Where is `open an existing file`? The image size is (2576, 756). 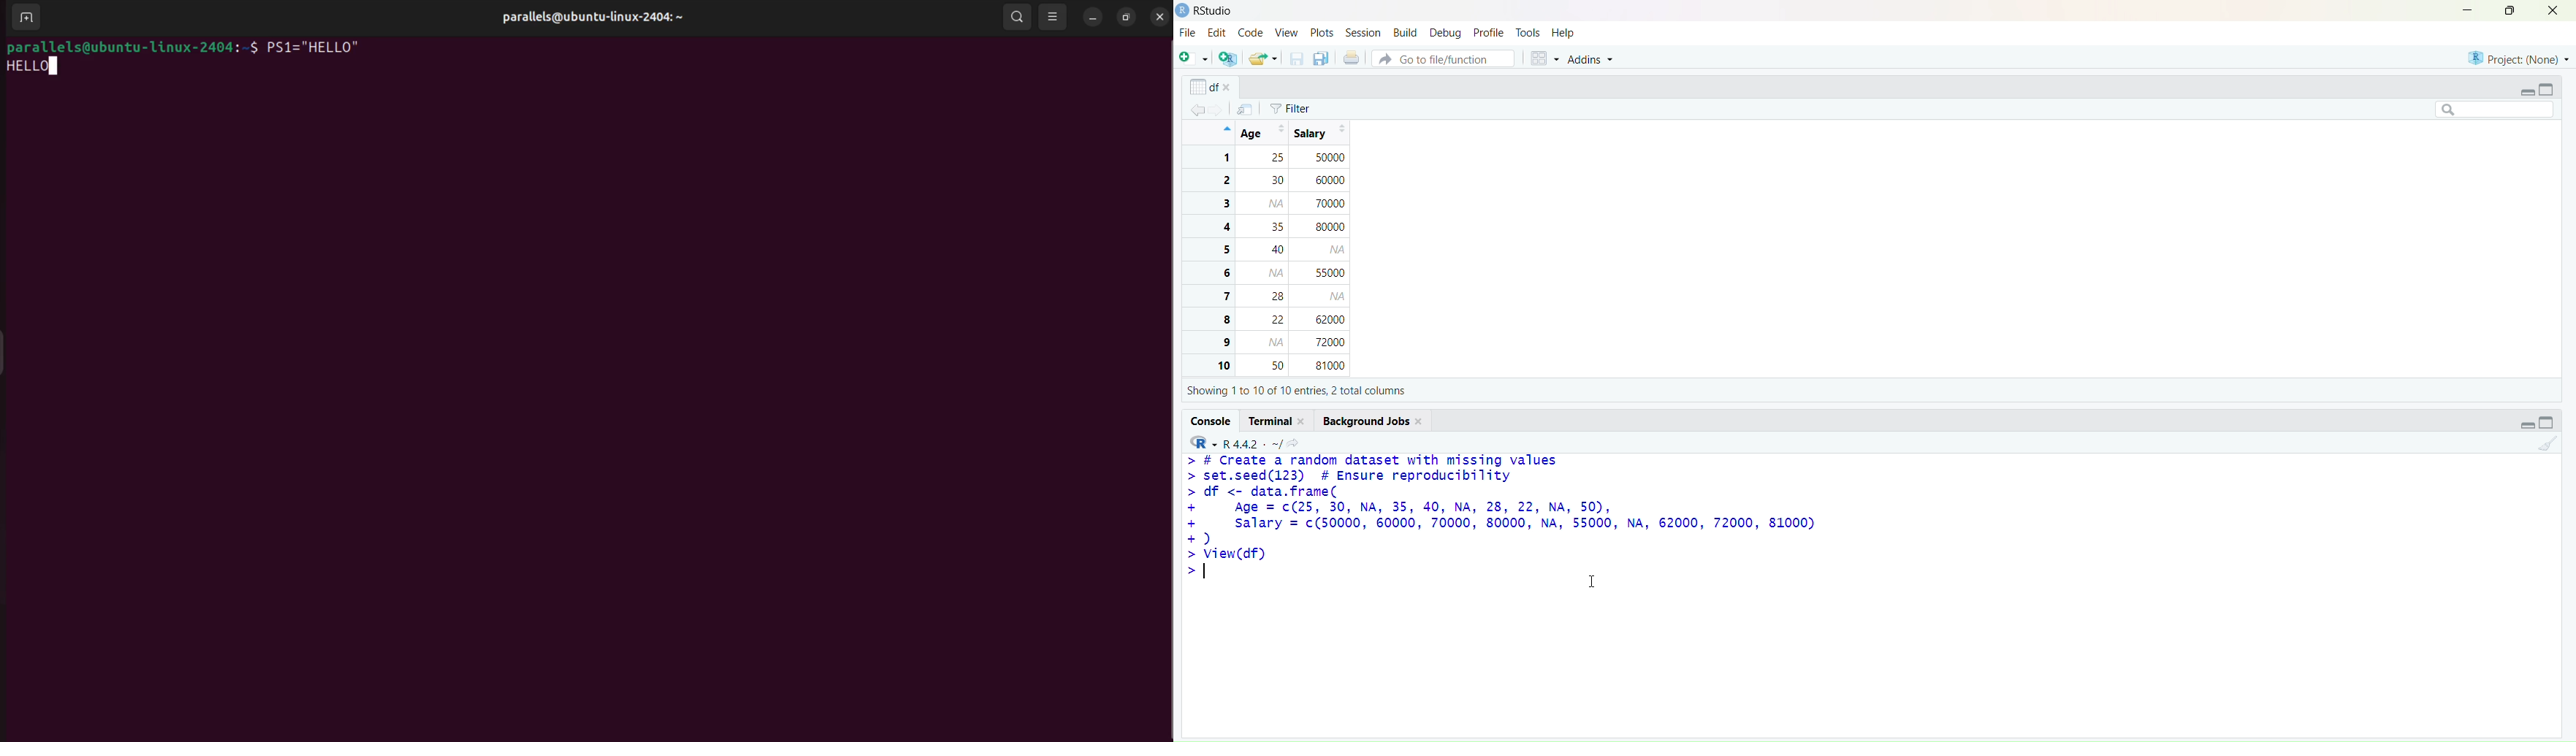
open an existing file is located at coordinates (1262, 59).